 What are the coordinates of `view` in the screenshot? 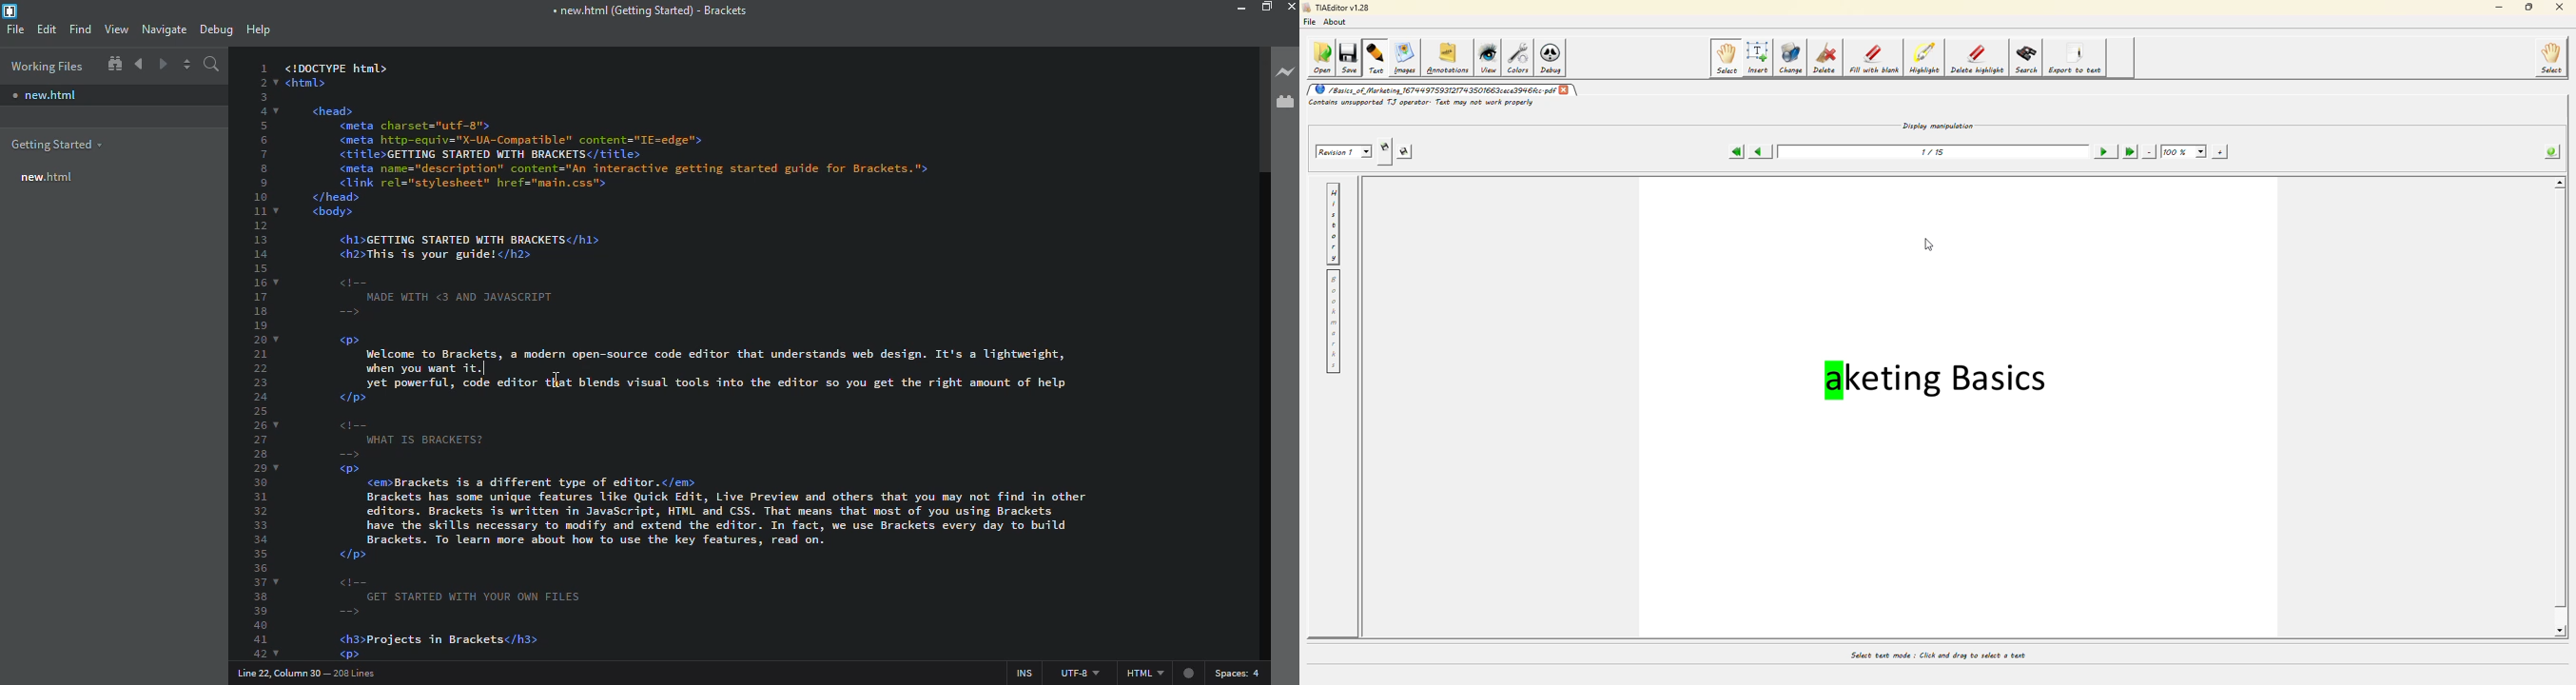 It's located at (119, 29).